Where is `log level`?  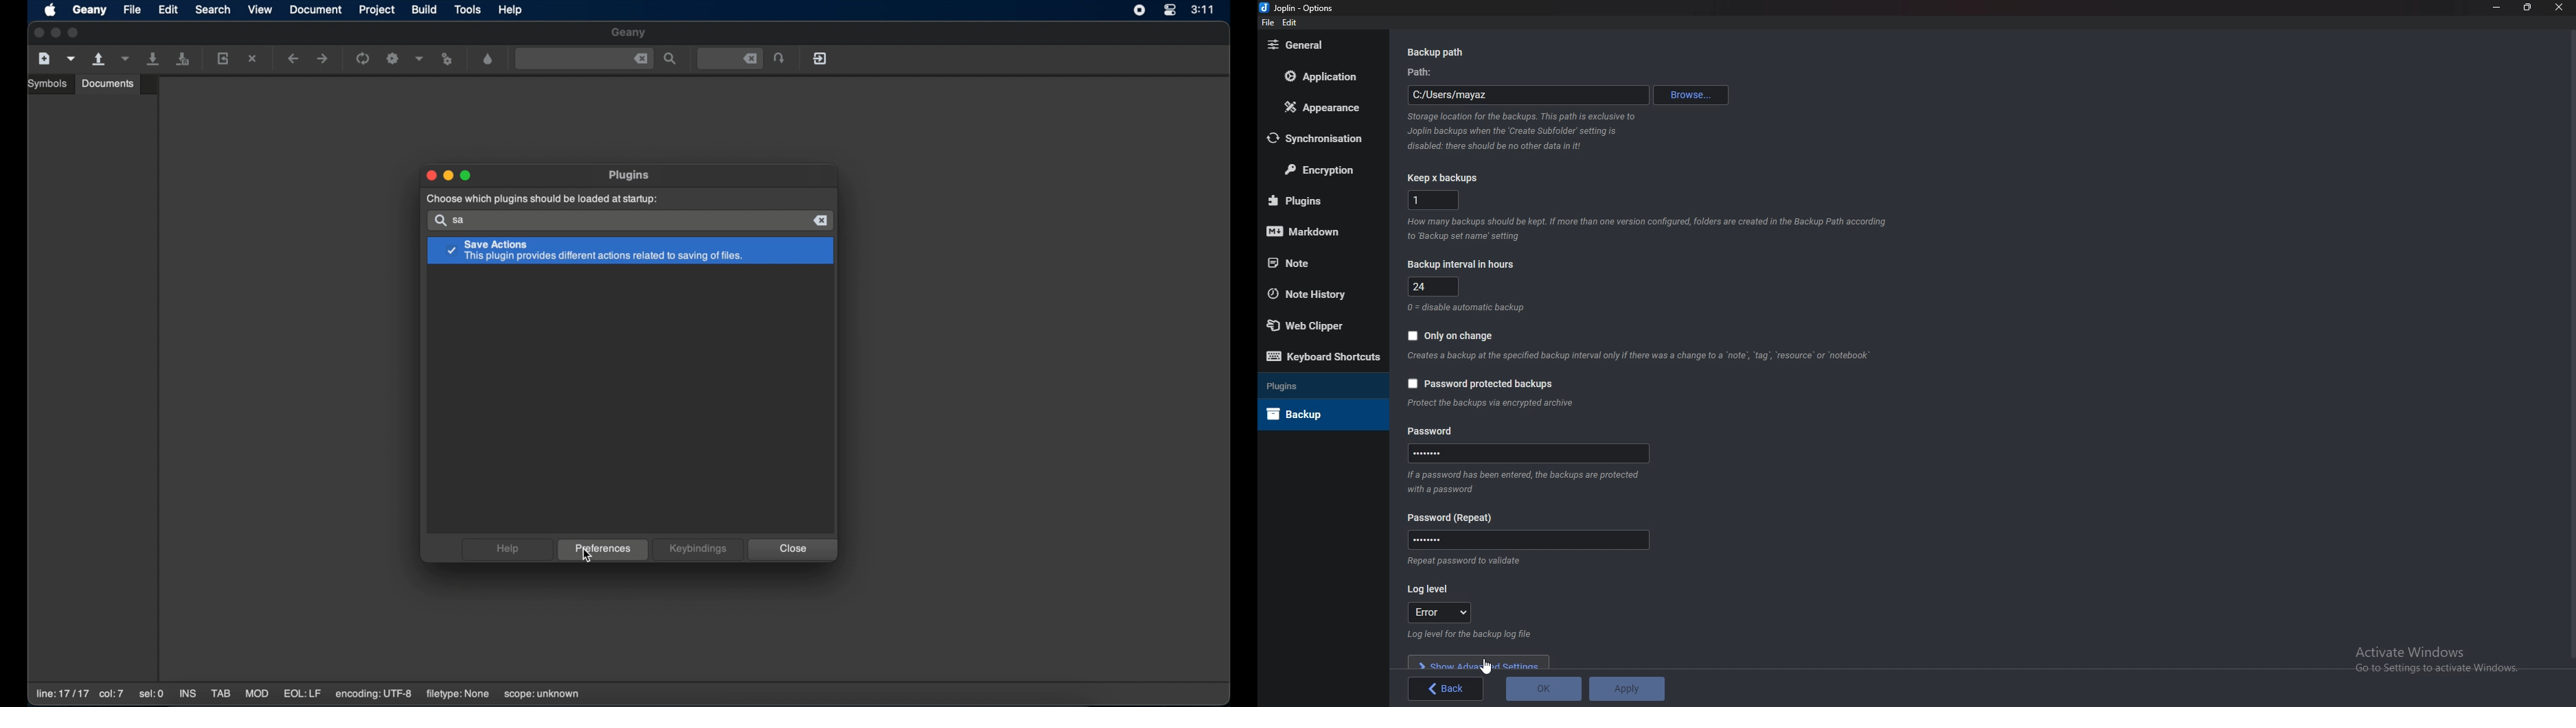 log level is located at coordinates (1440, 612).